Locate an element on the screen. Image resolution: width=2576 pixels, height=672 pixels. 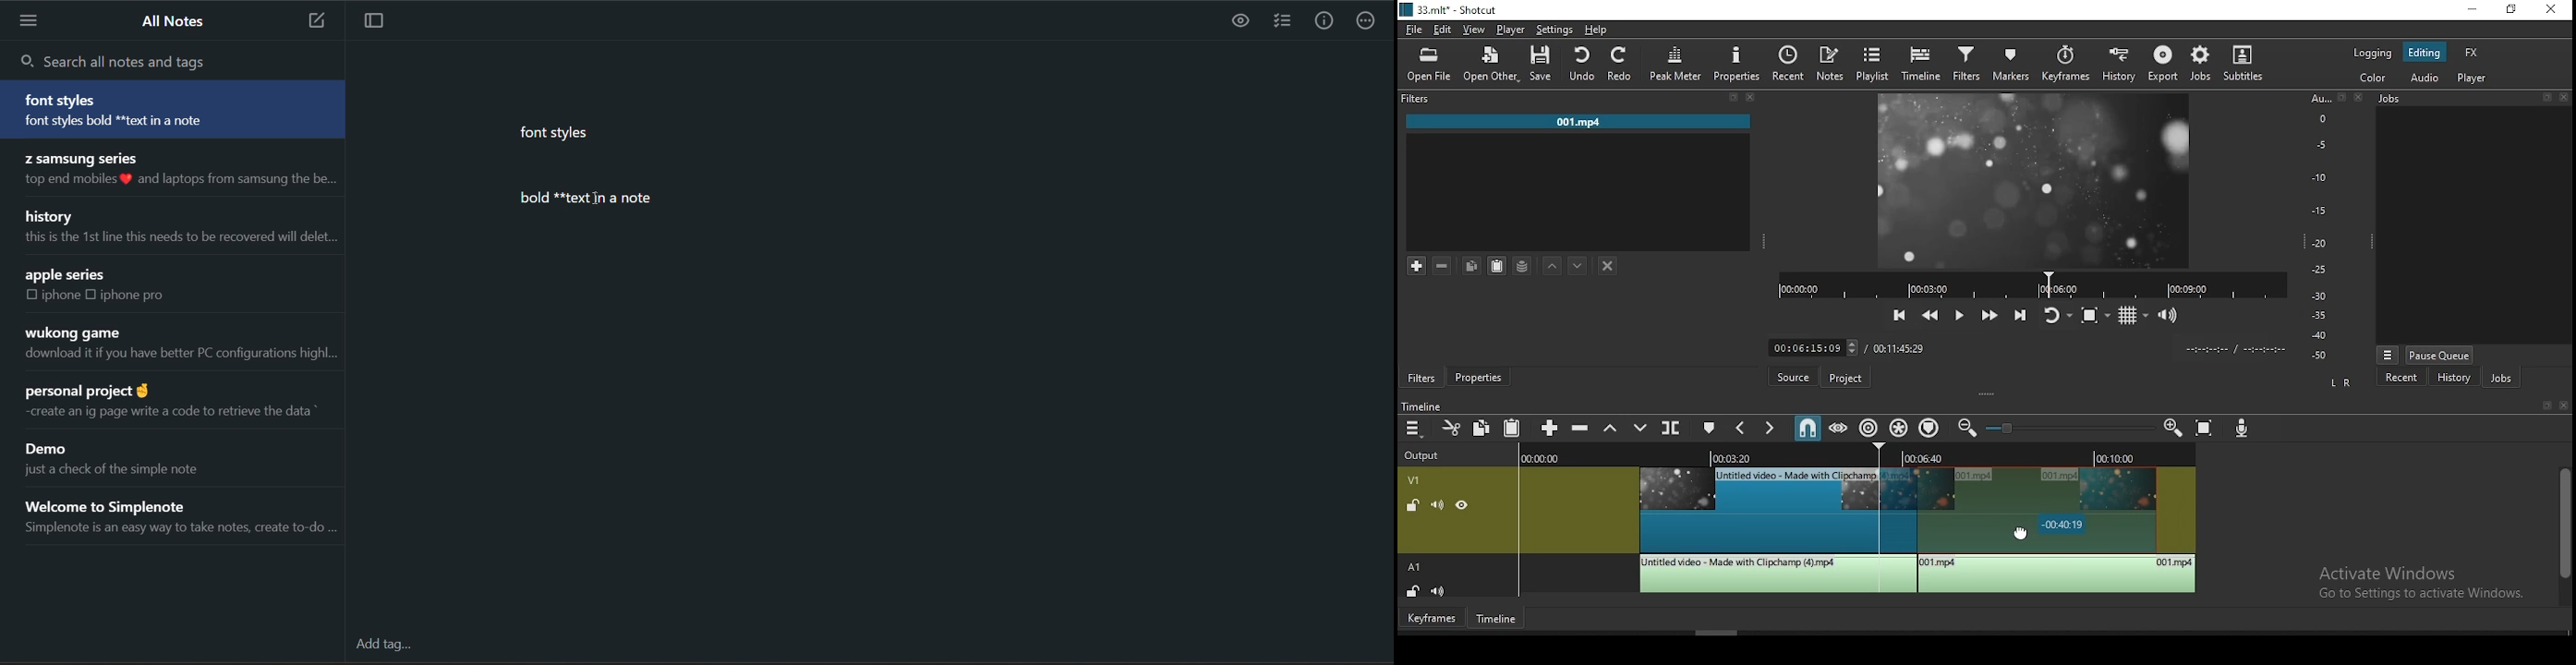
this is the 1st line this needs to be recovered will delet... is located at coordinates (178, 237).